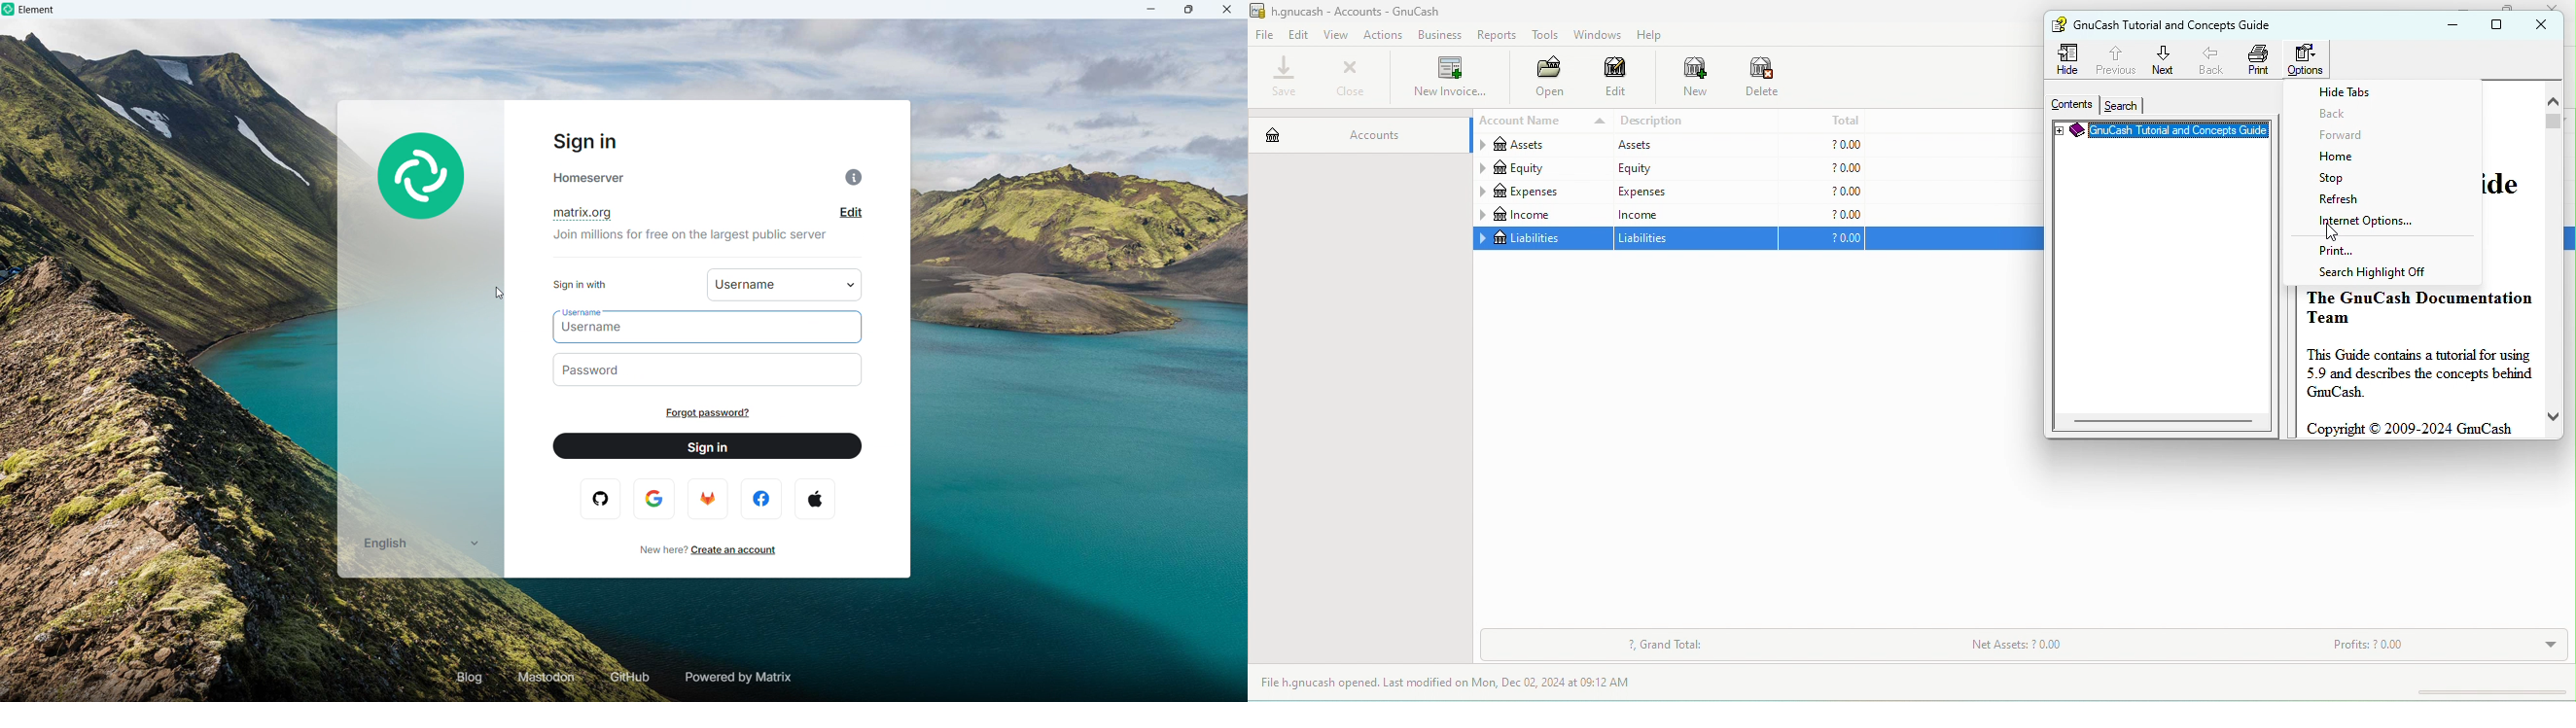  I want to click on stop, so click(2354, 181).